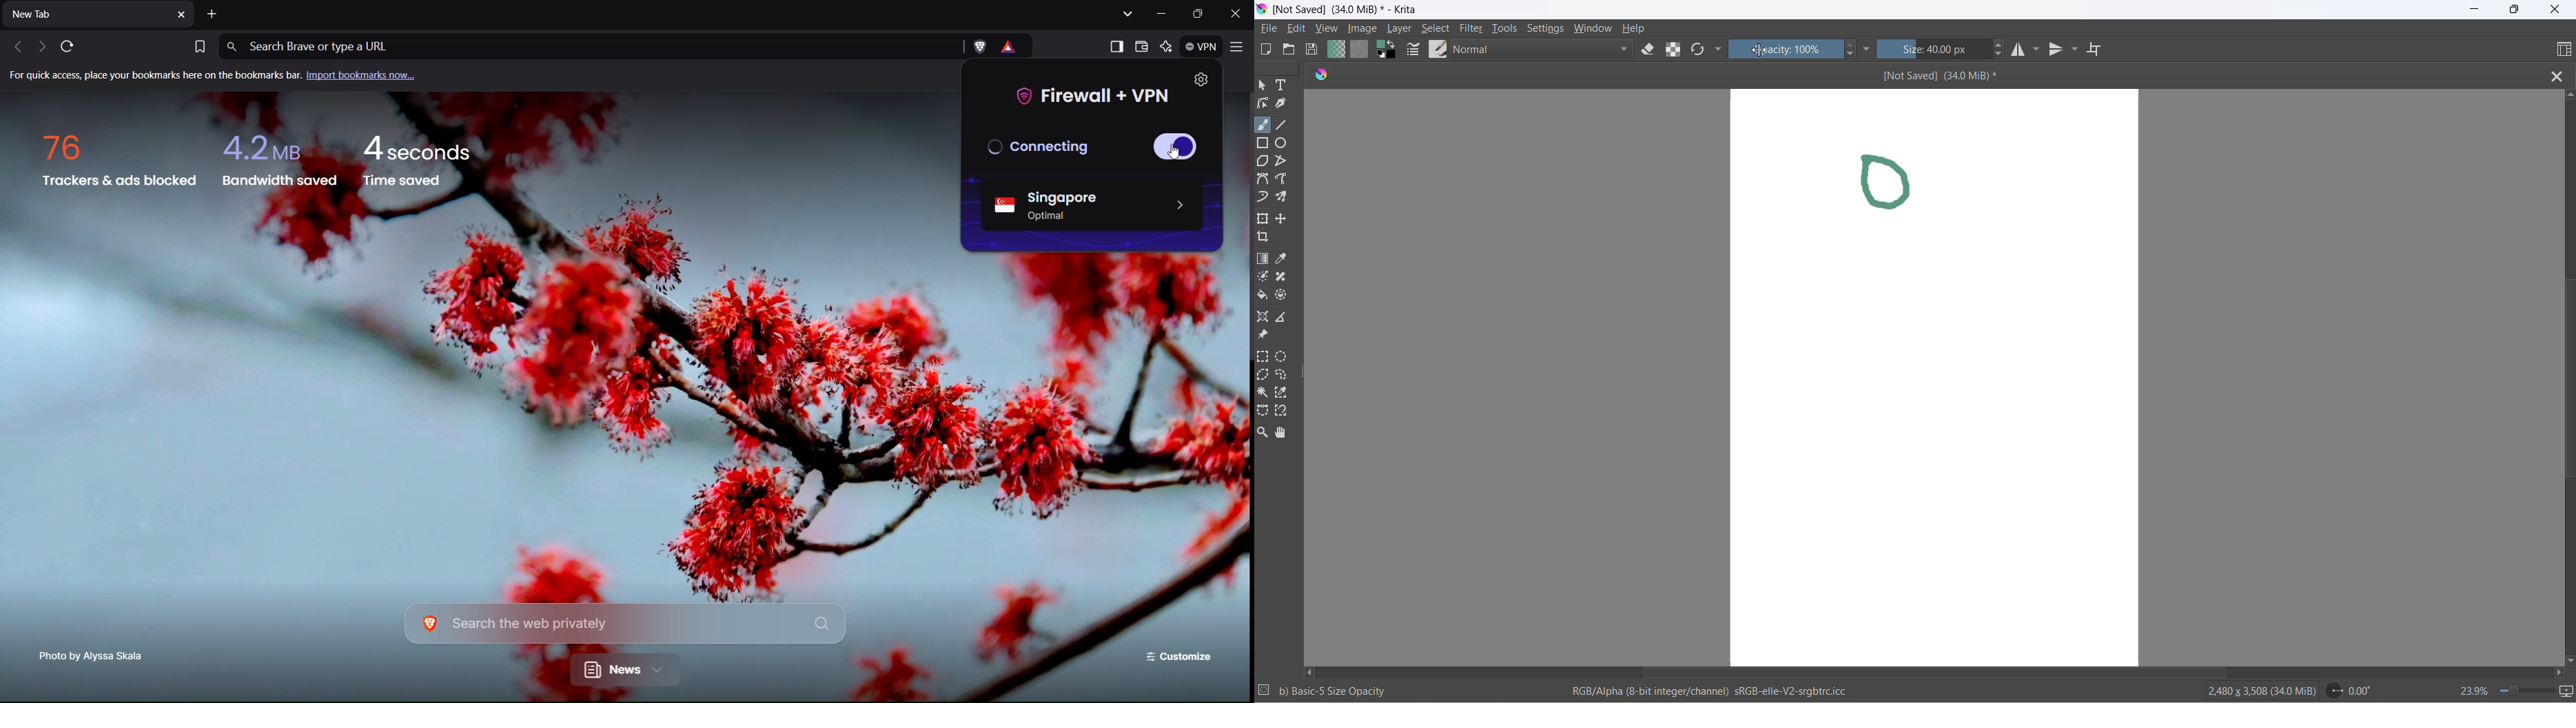 This screenshot has height=728, width=2576. I want to click on Bezier curve selection tool , so click(1265, 413).